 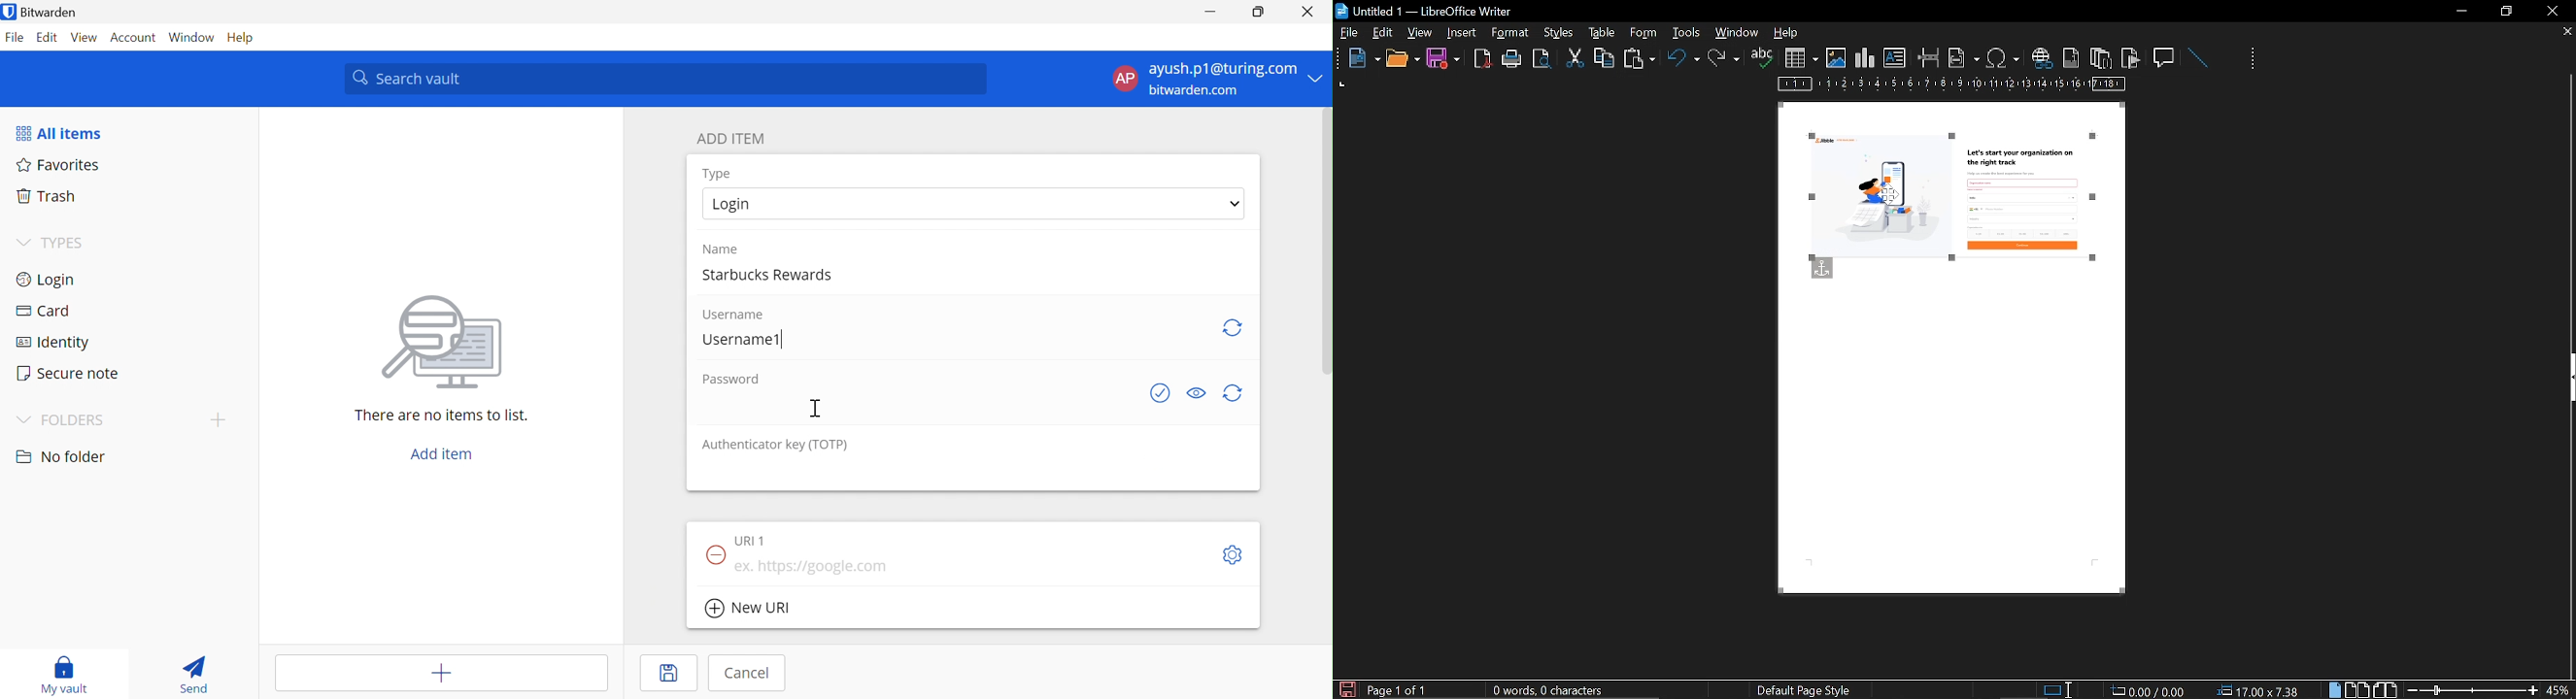 What do you see at coordinates (446, 344) in the screenshot?
I see `Image` at bounding box center [446, 344].